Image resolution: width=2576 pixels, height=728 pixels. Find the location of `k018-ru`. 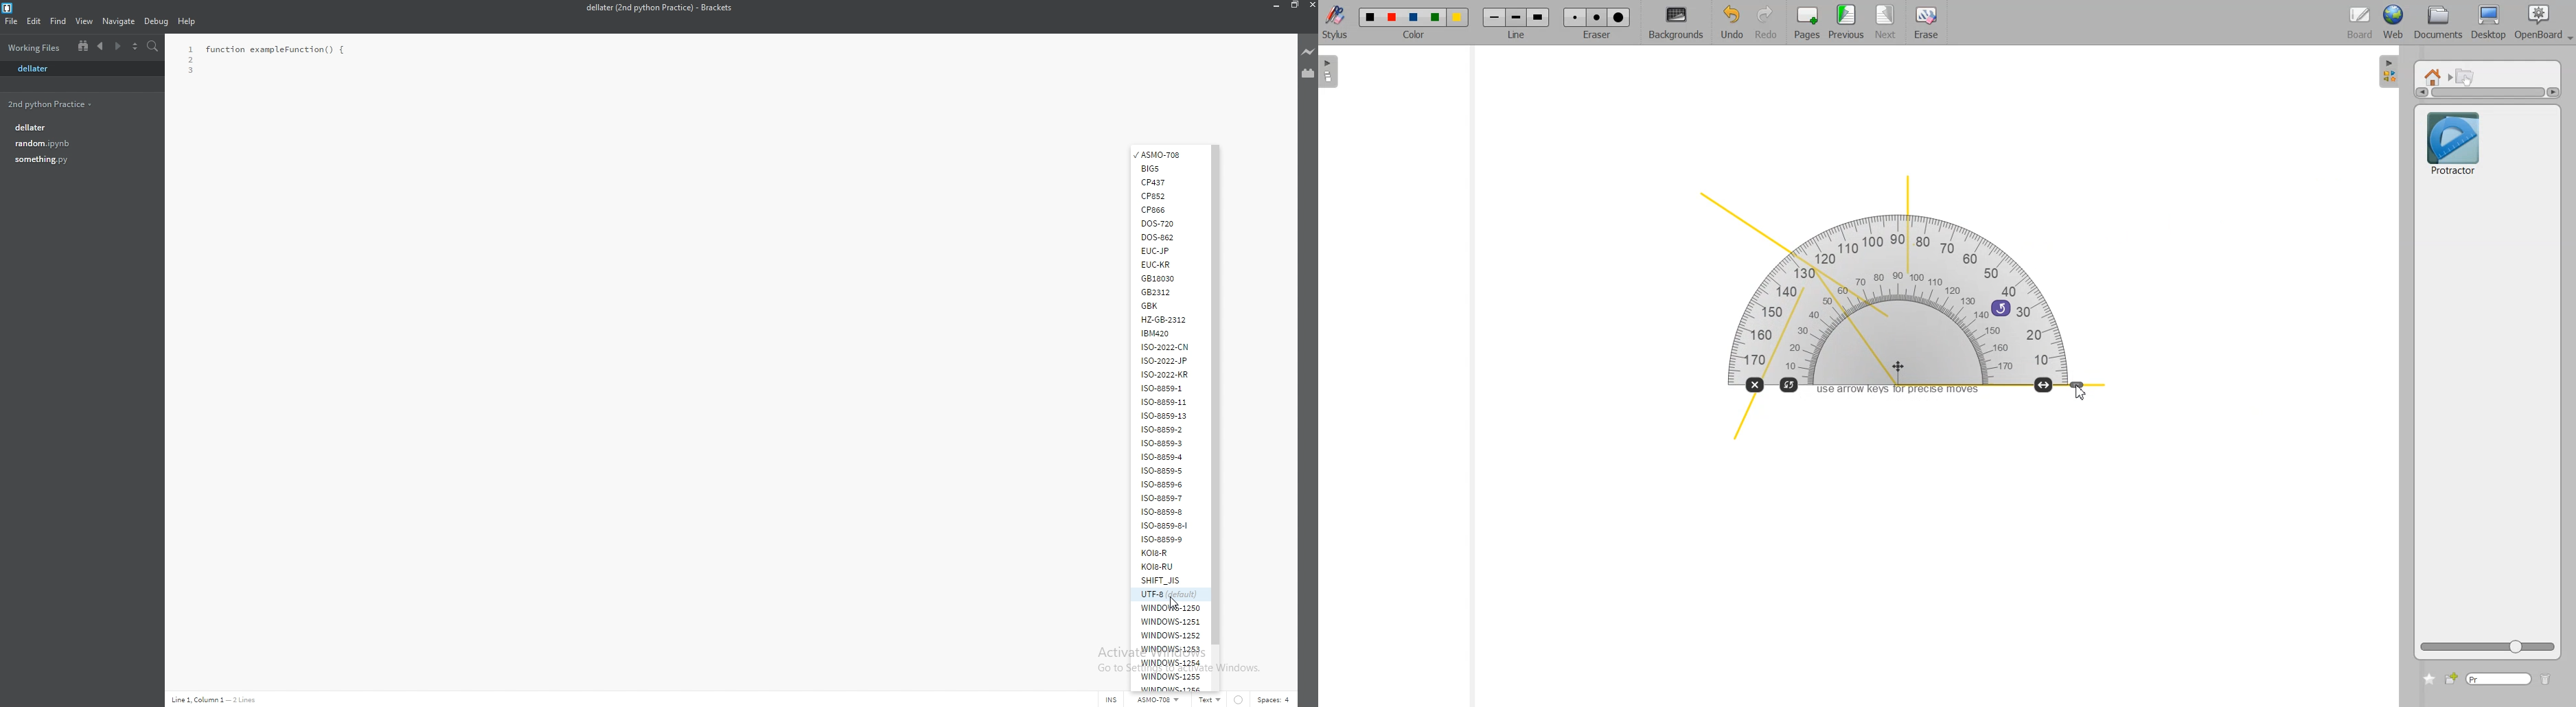

k018-ru is located at coordinates (1169, 567).